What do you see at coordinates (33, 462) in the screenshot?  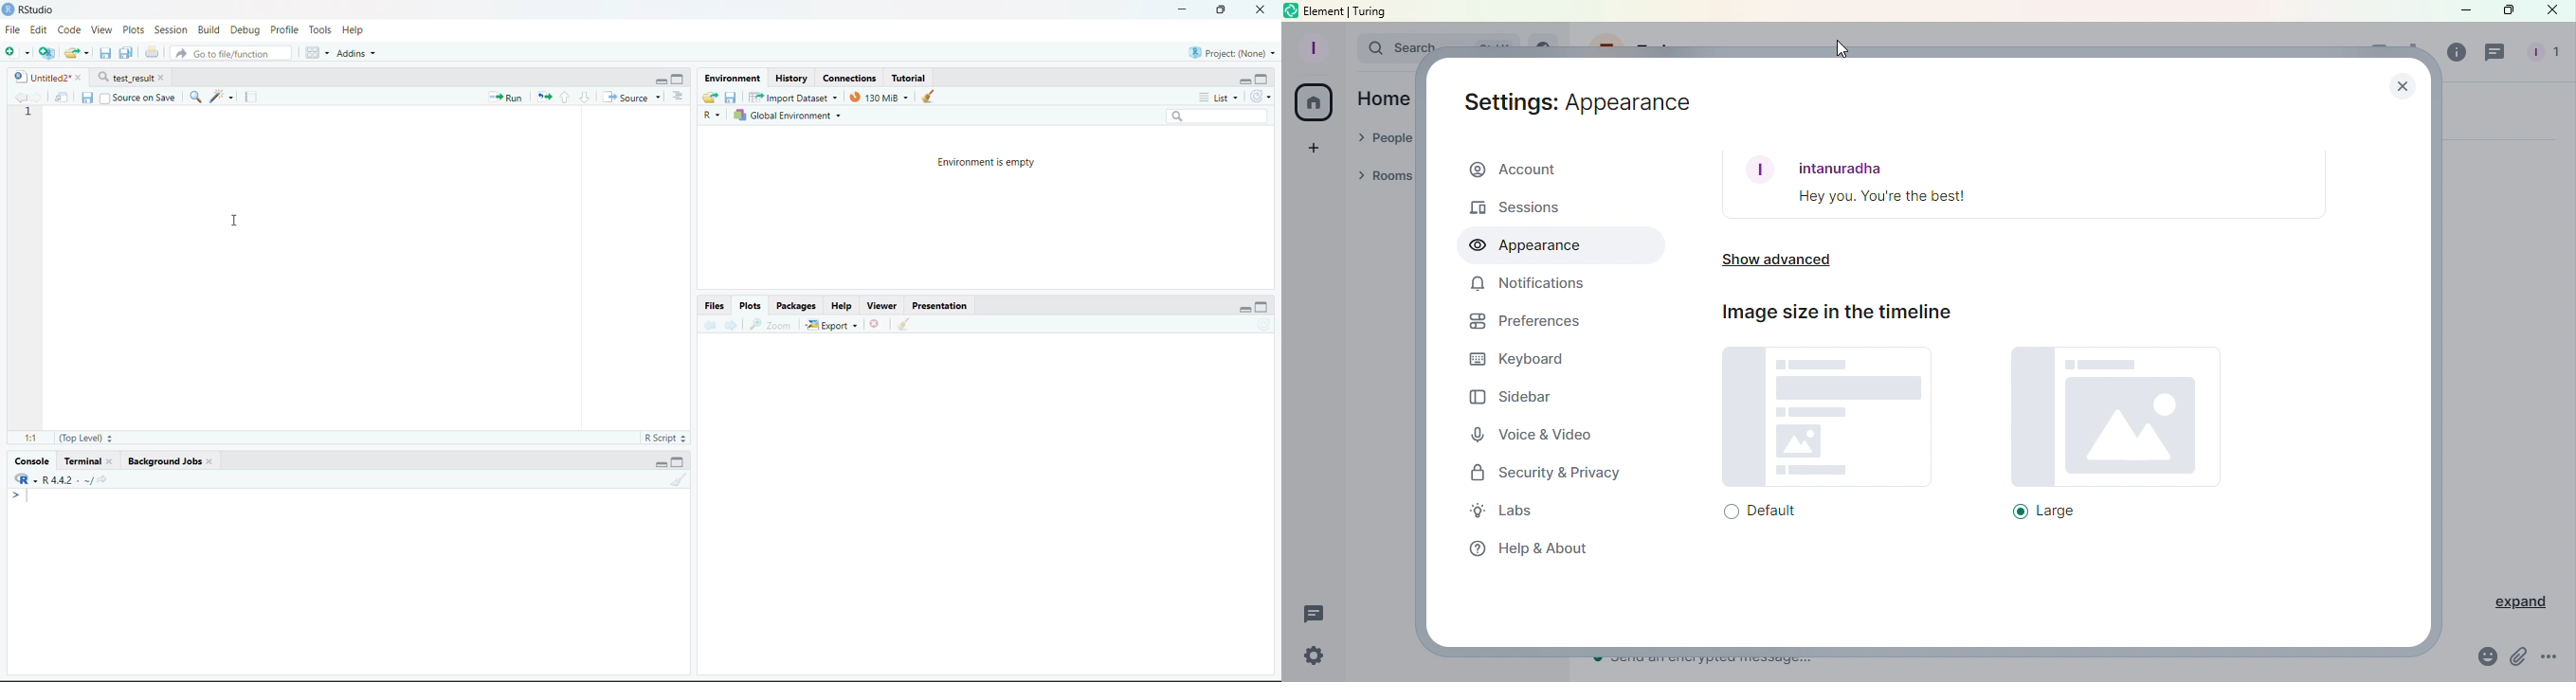 I see `Console` at bounding box center [33, 462].